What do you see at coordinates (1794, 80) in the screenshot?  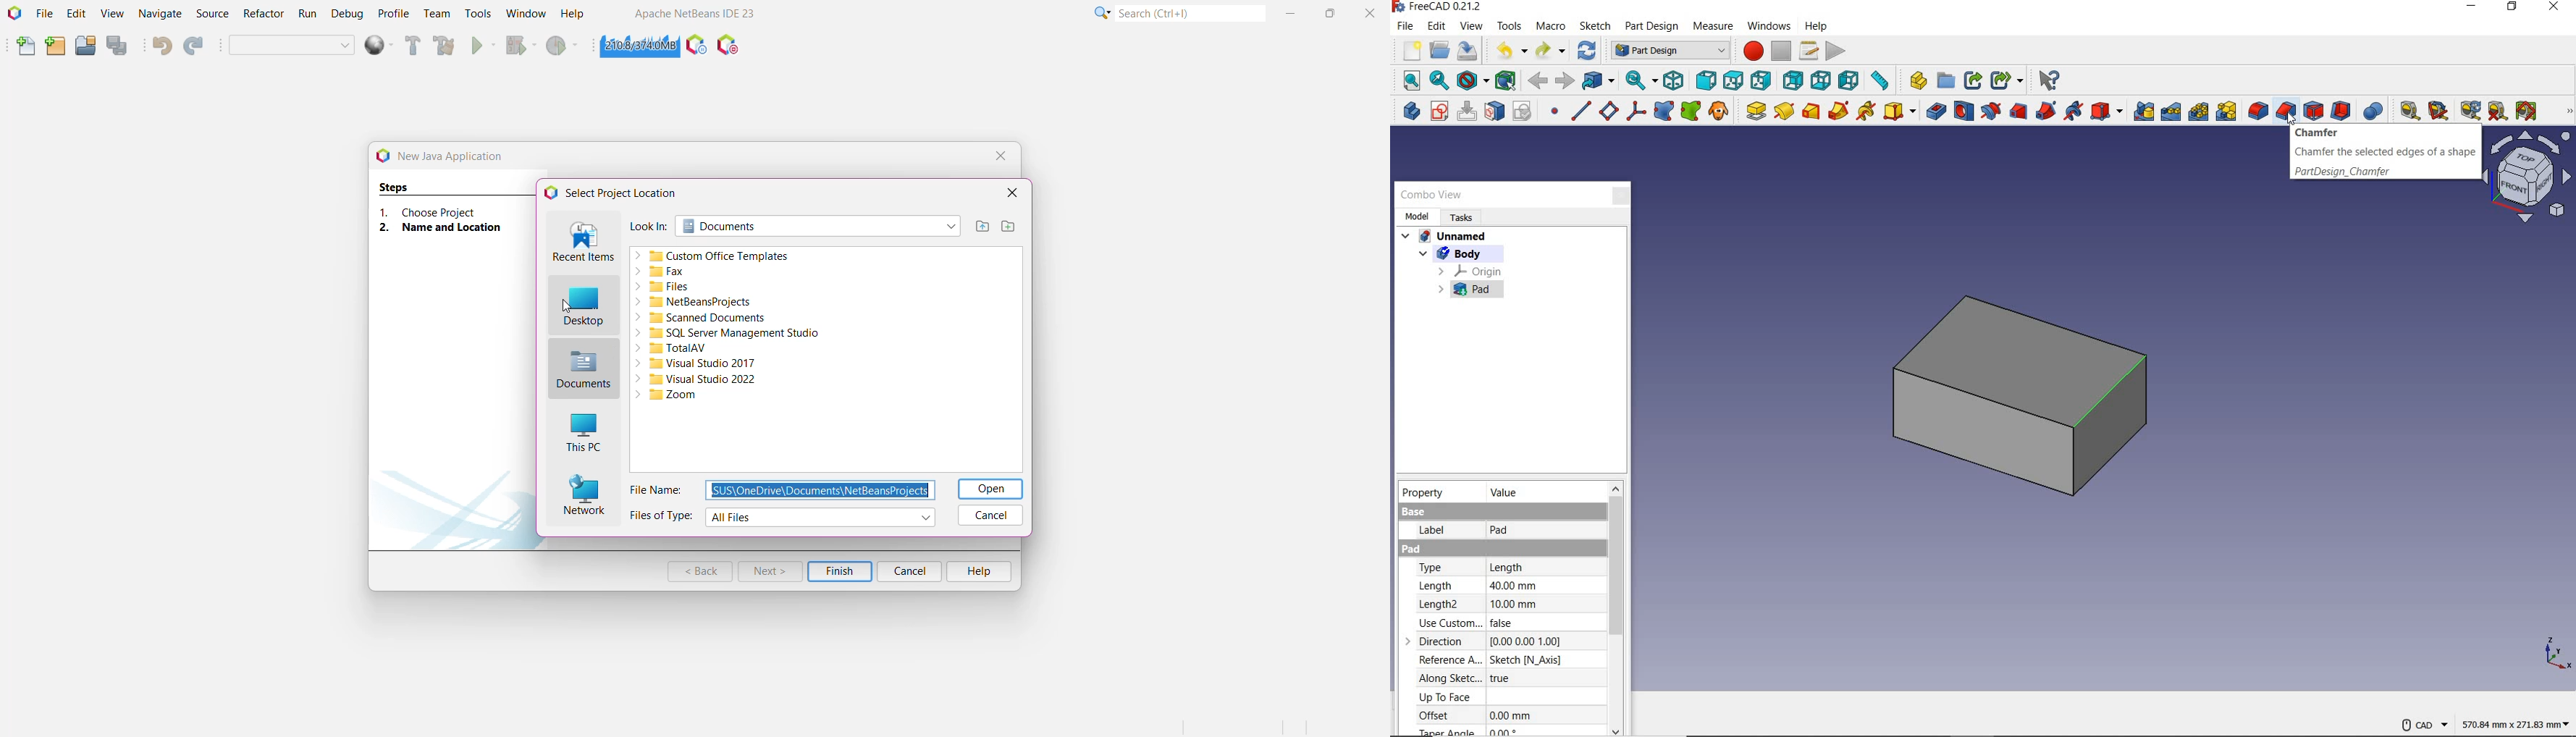 I see `rear` at bounding box center [1794, 80].